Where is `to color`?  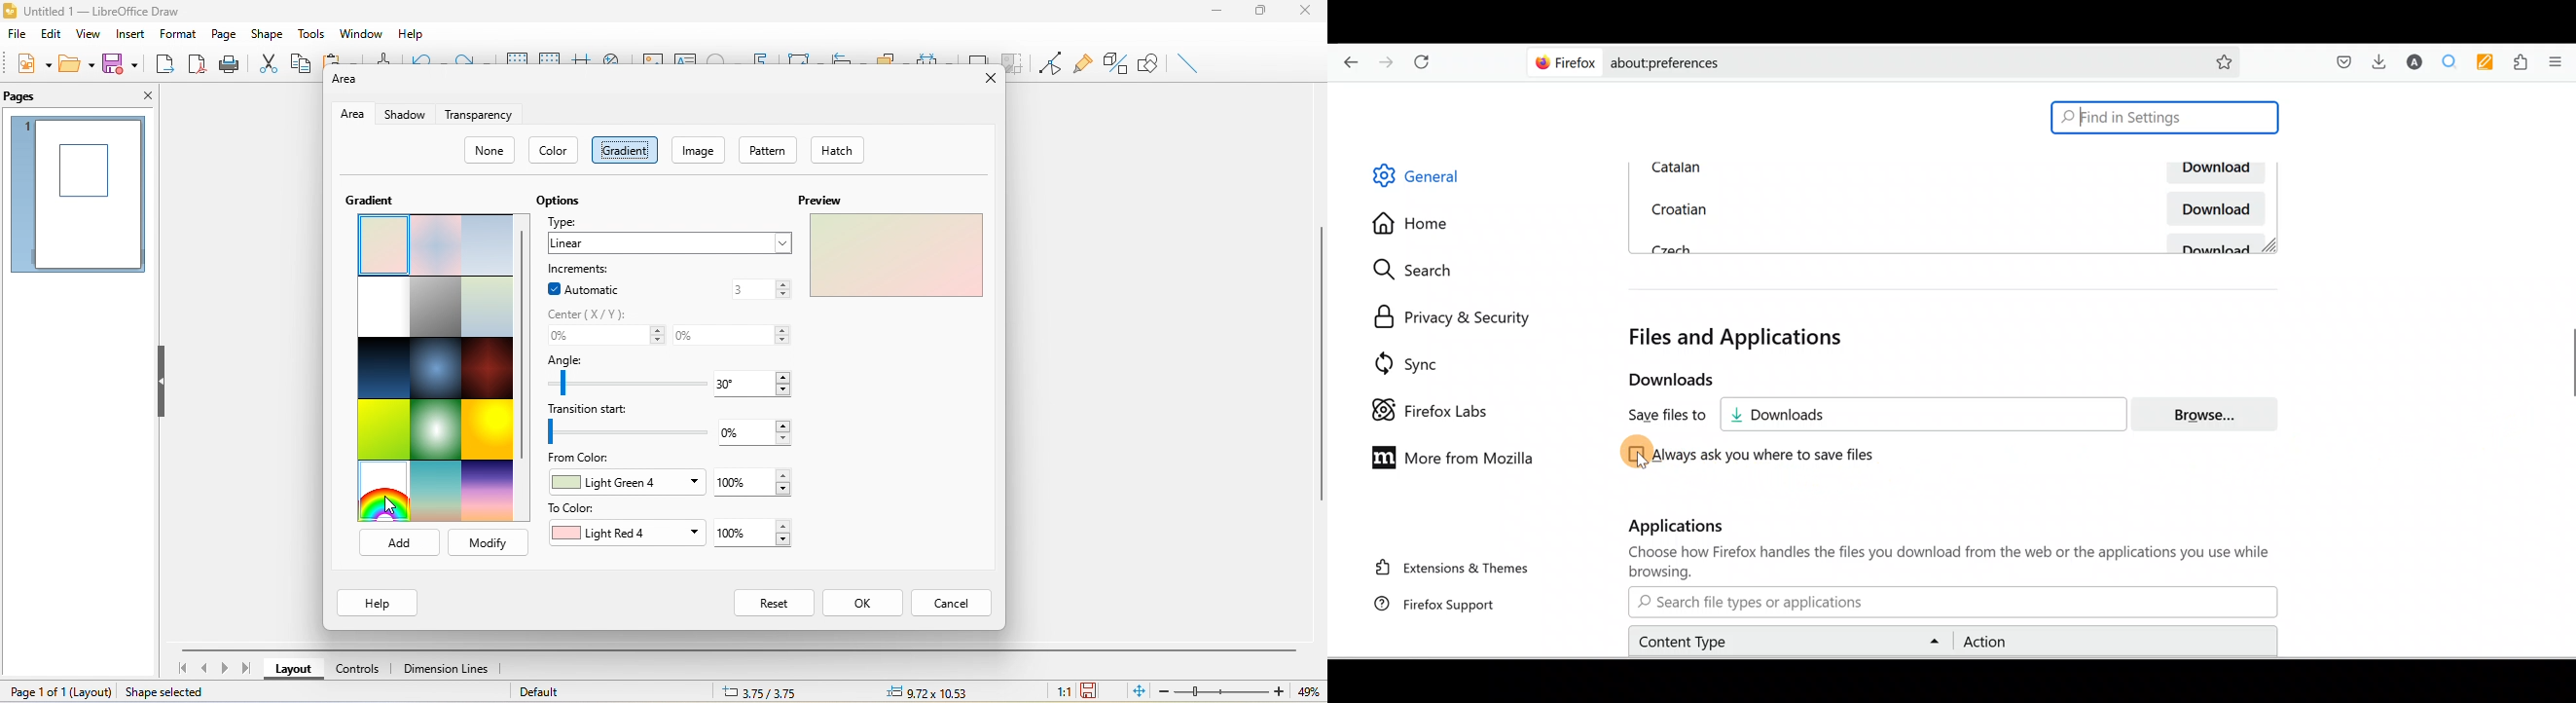
to color is located at coordinates (575, 508).